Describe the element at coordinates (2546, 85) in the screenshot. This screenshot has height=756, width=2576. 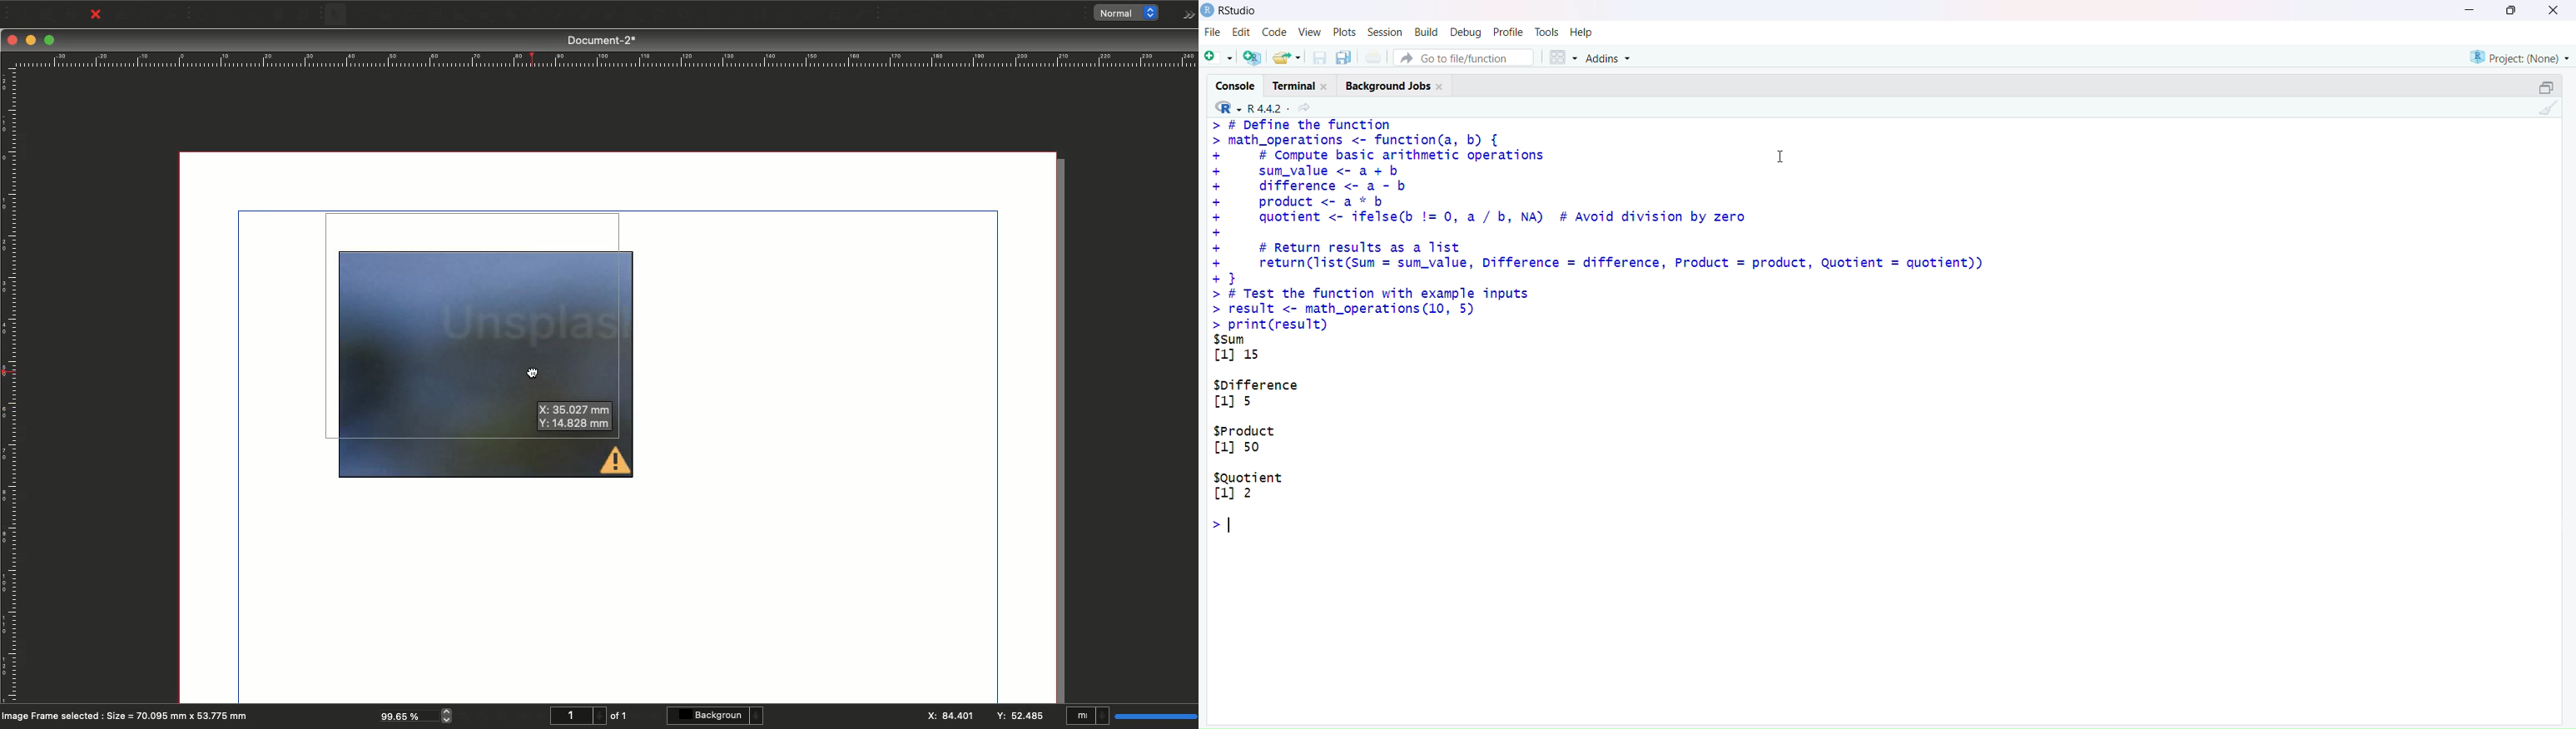
I see `Maximize` at that location.